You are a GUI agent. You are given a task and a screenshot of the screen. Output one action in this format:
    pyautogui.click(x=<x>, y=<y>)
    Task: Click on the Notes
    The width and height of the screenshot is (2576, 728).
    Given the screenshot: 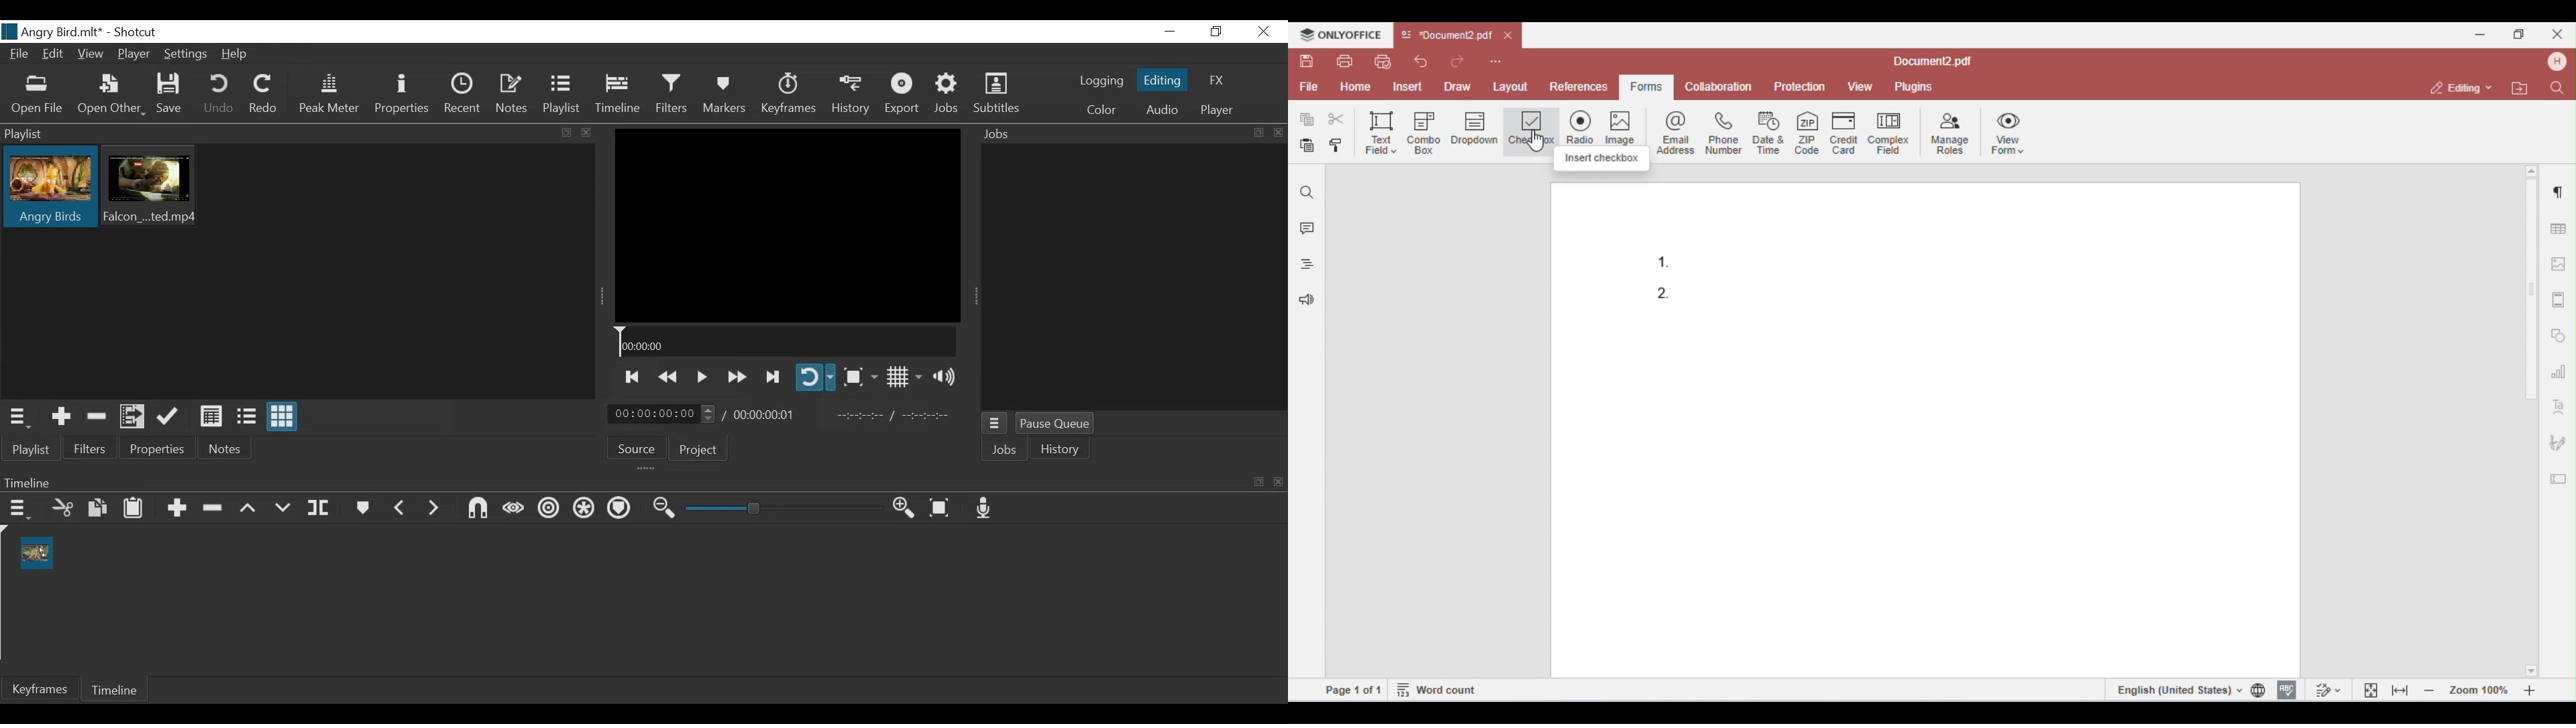 What is the action you would take?
    pyautogui.click(x=227, y=450)
    